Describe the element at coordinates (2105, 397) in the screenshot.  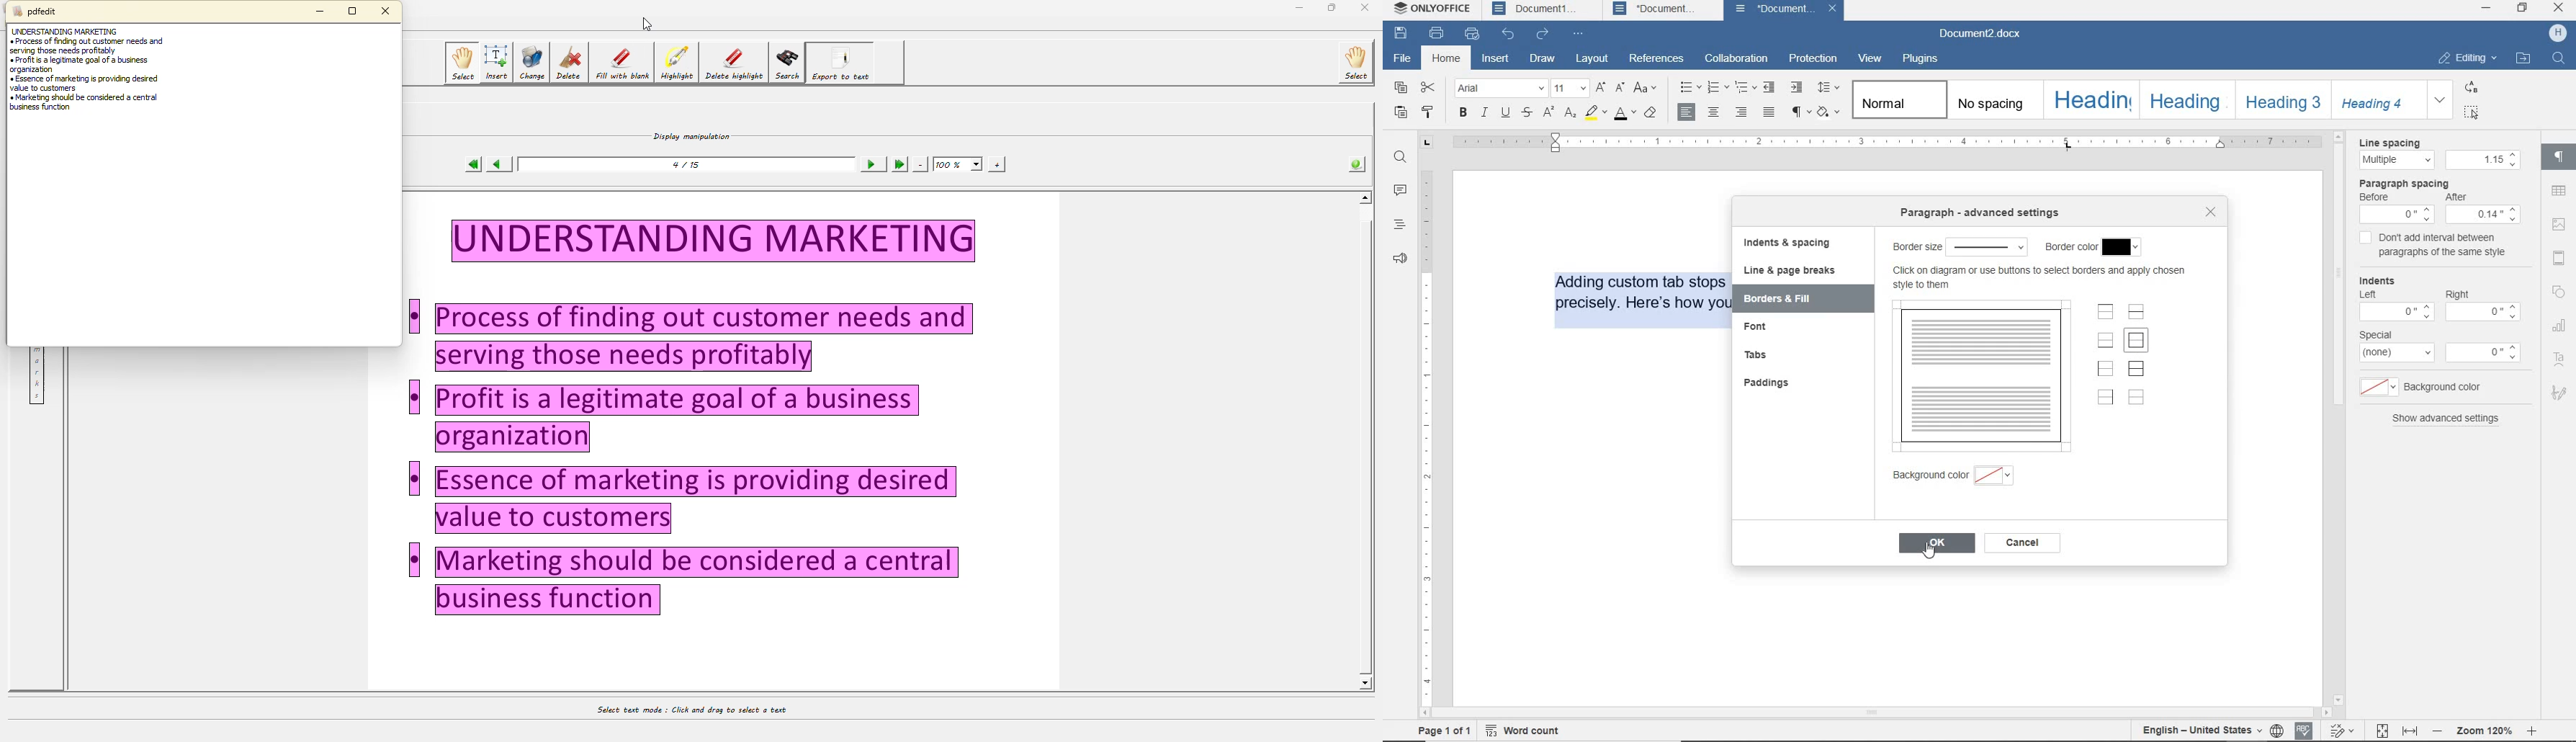
I see `set right border only` at that location.